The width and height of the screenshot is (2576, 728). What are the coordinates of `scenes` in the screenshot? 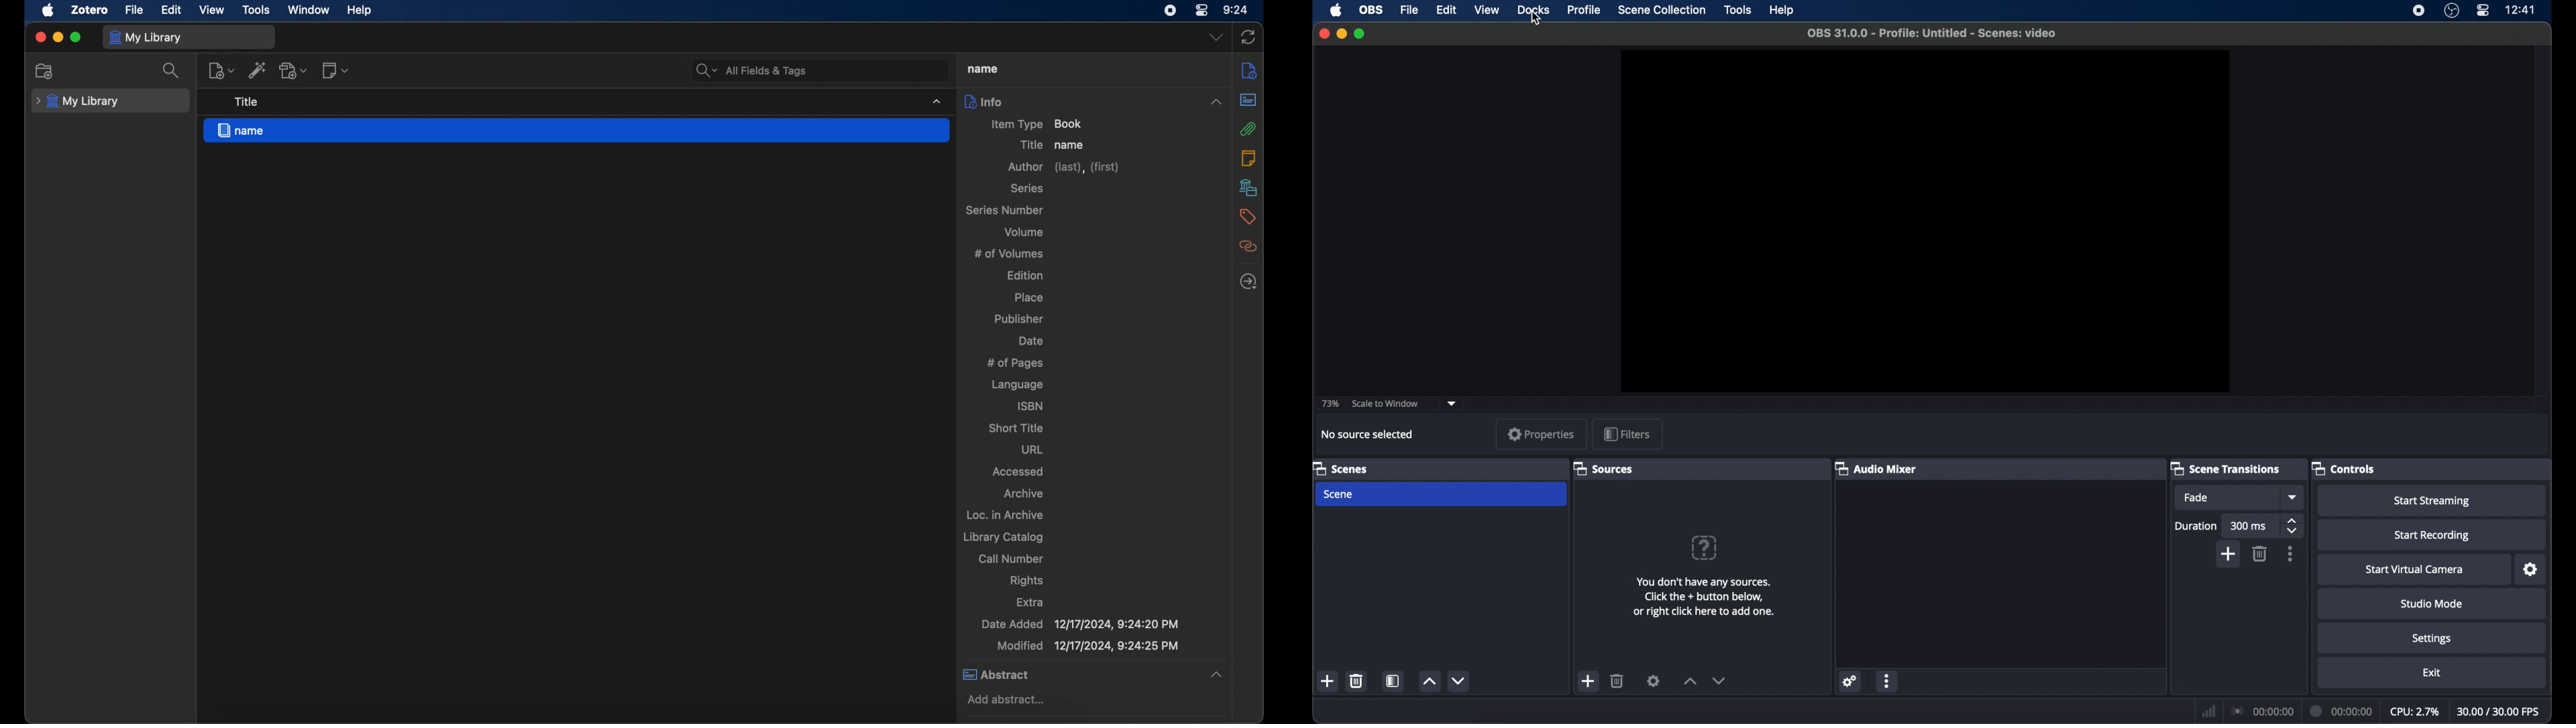 It's located at (1341, 468).